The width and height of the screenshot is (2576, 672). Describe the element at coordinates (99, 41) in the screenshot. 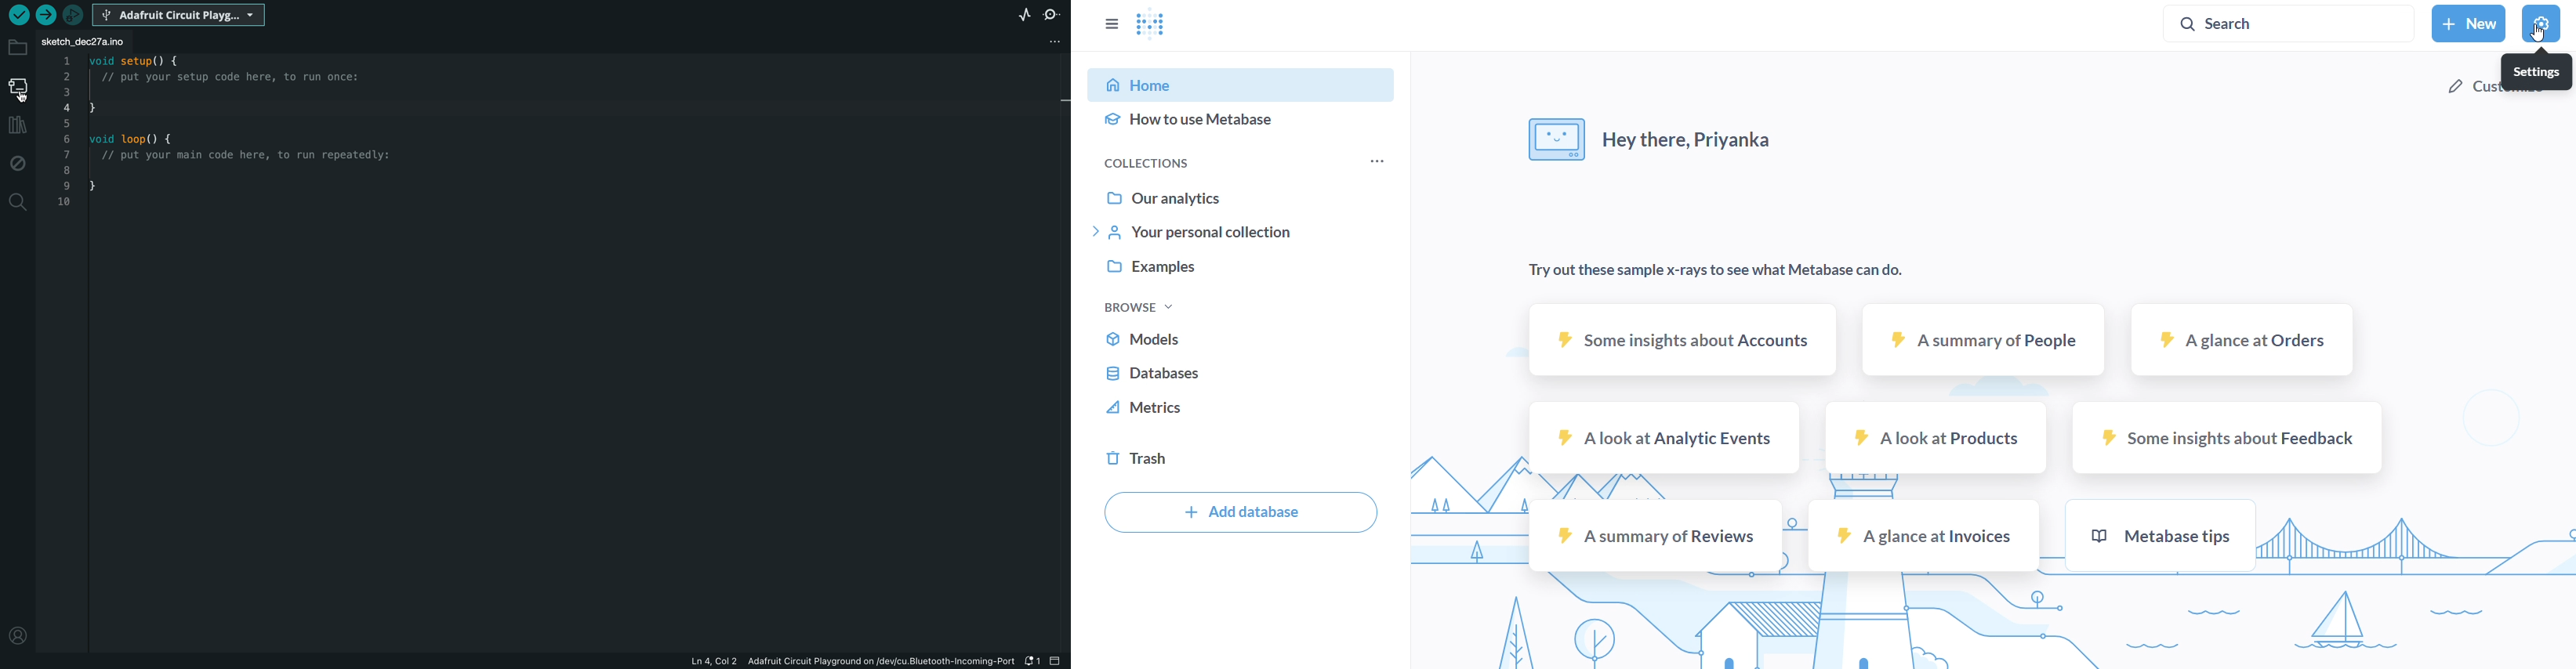

I see `file tab` at that location.